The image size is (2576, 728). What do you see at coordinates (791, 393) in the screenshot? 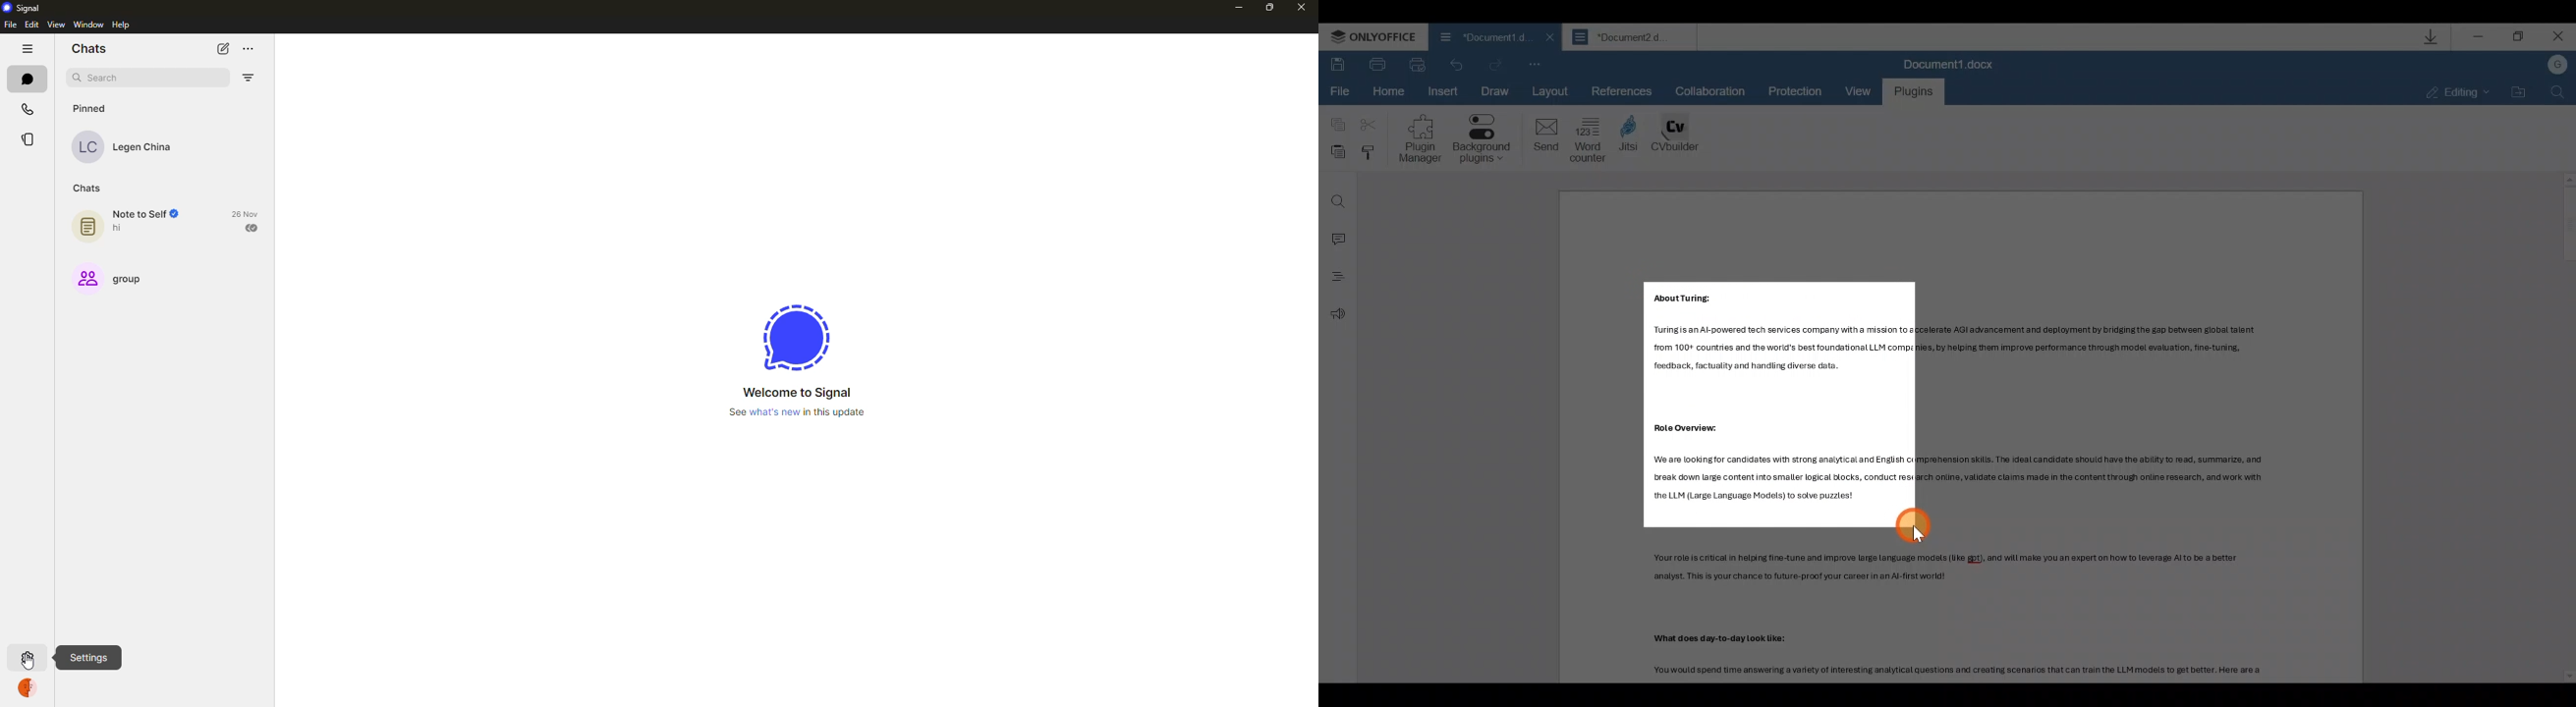
I see `Welcome to Signal` at bounding box center [791, 393].